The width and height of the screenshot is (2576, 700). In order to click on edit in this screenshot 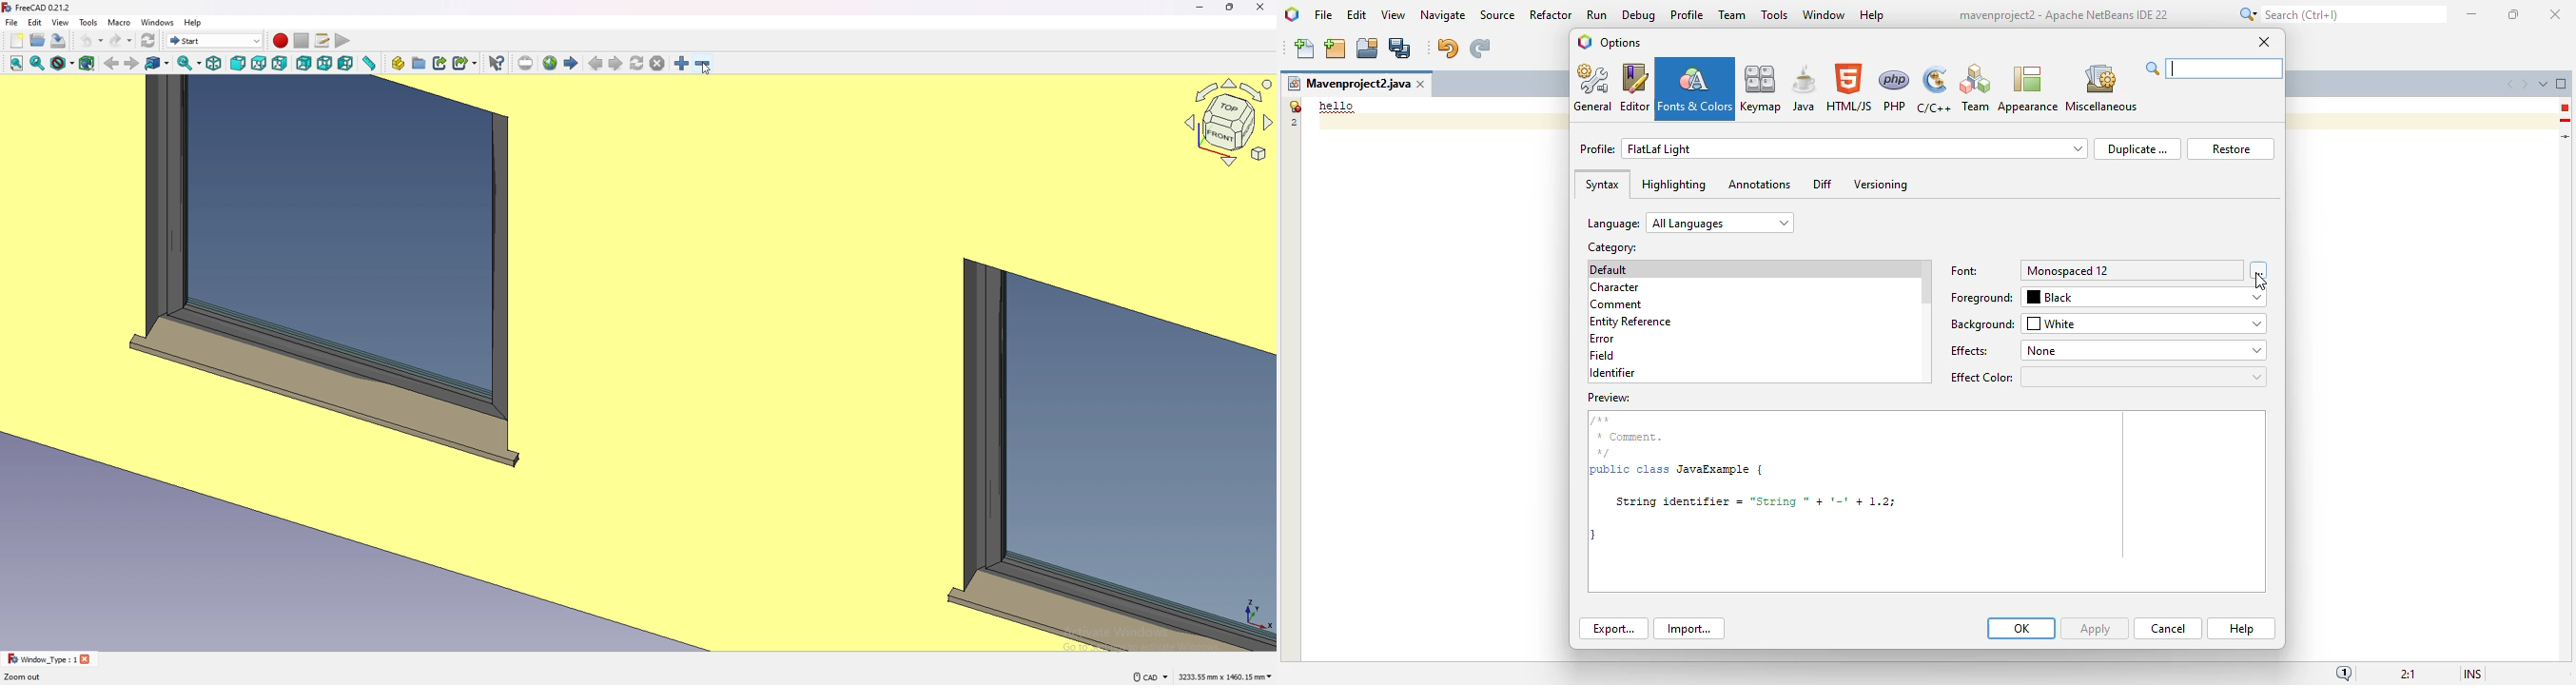, I will do `click(36, 22)`.